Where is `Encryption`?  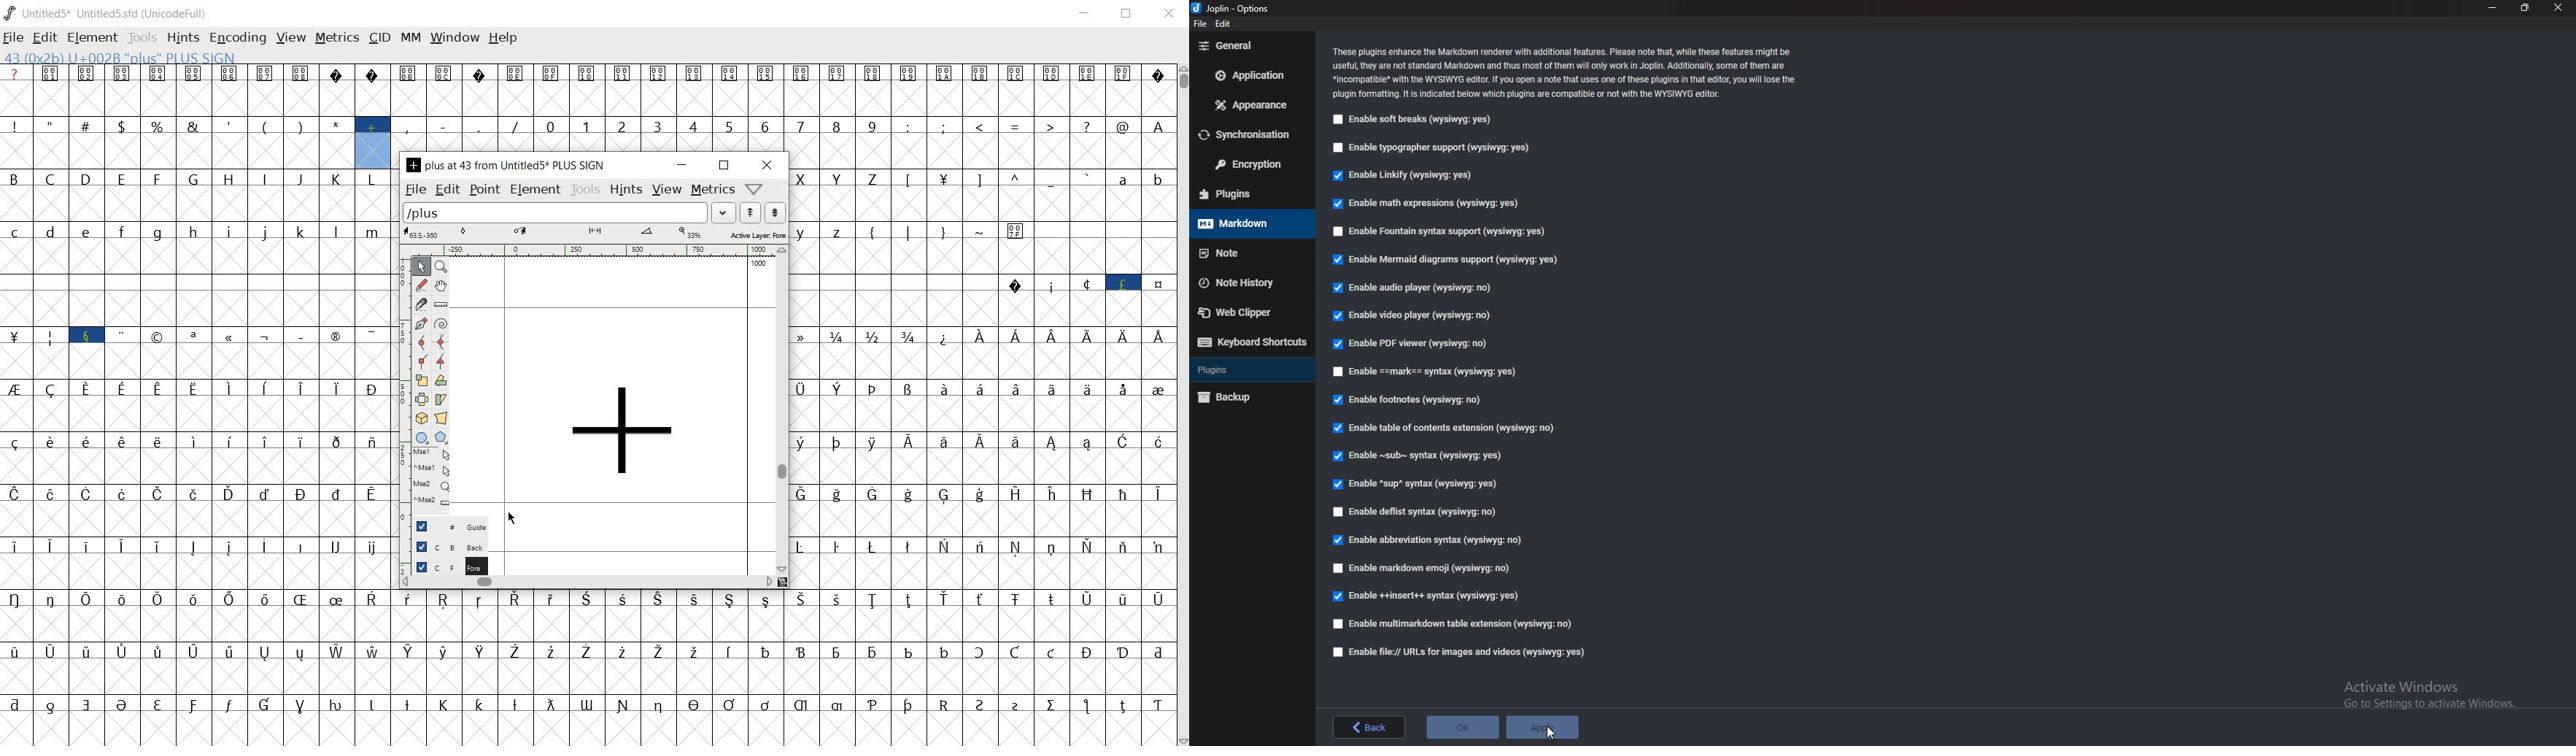
Encryption is located at coordinates (1253, 165).